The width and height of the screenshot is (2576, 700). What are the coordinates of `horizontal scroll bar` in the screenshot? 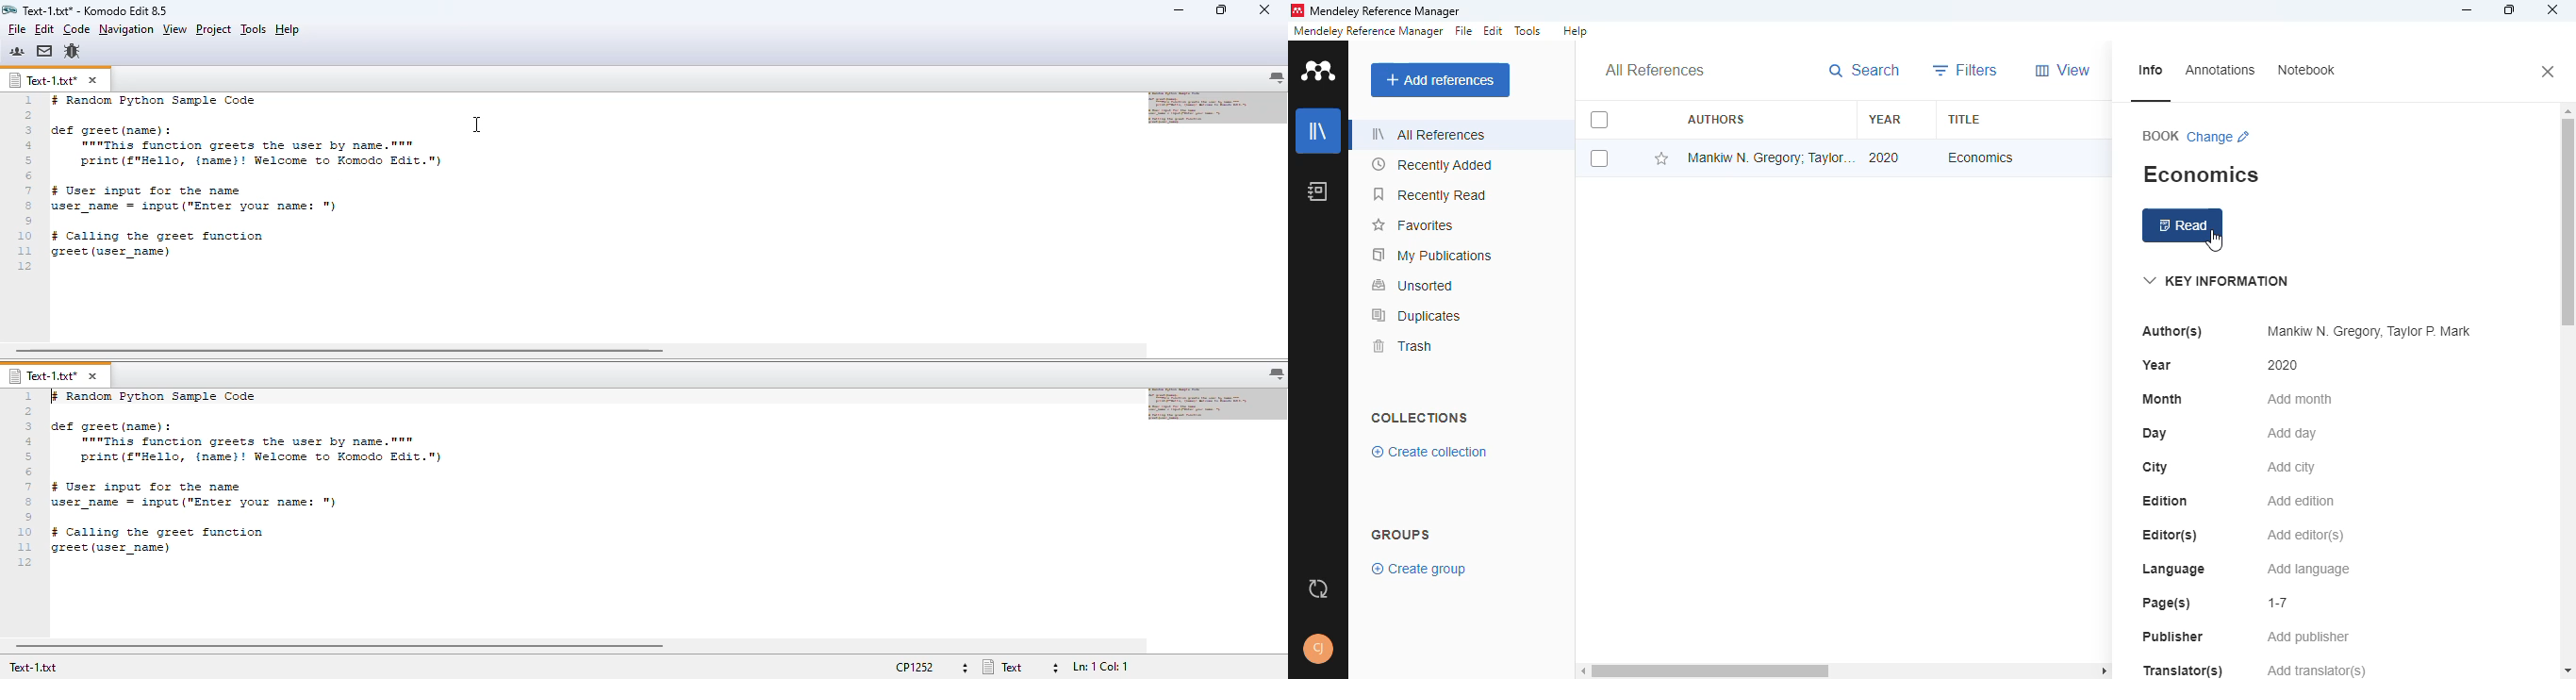 It's located at (341, 647).